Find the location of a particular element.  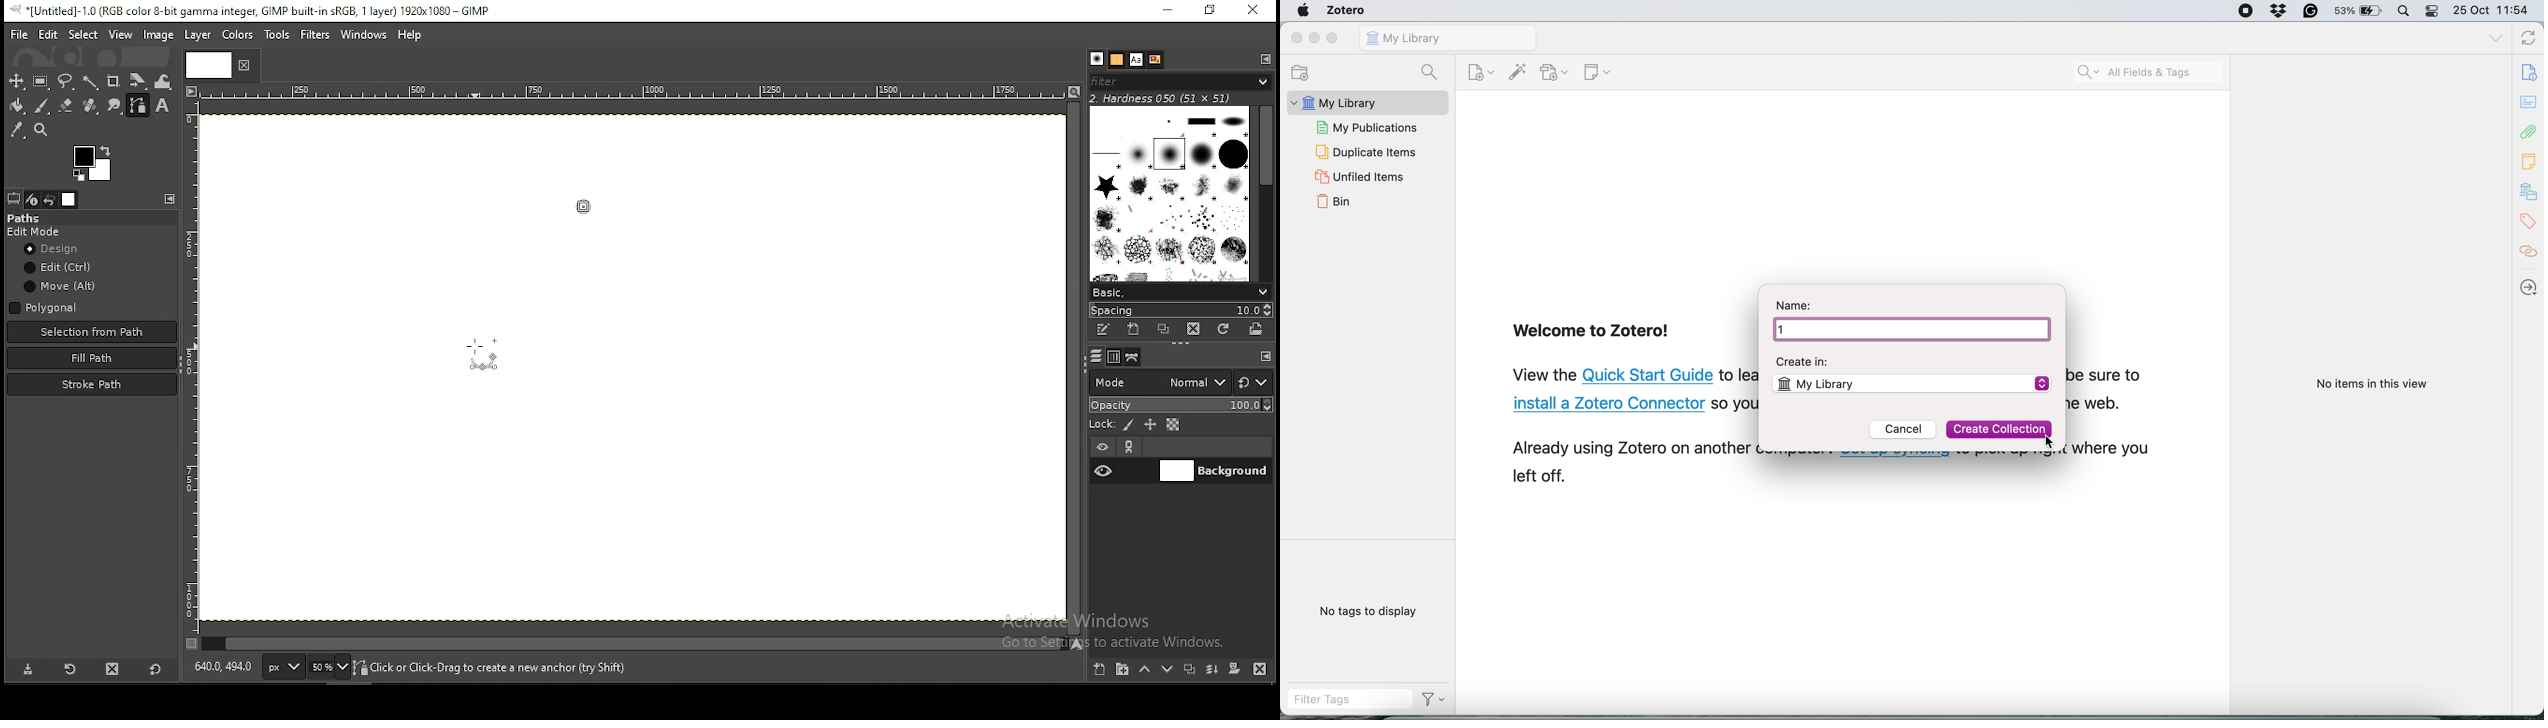

refresh  tool preset is located at coordinates (69, 671).